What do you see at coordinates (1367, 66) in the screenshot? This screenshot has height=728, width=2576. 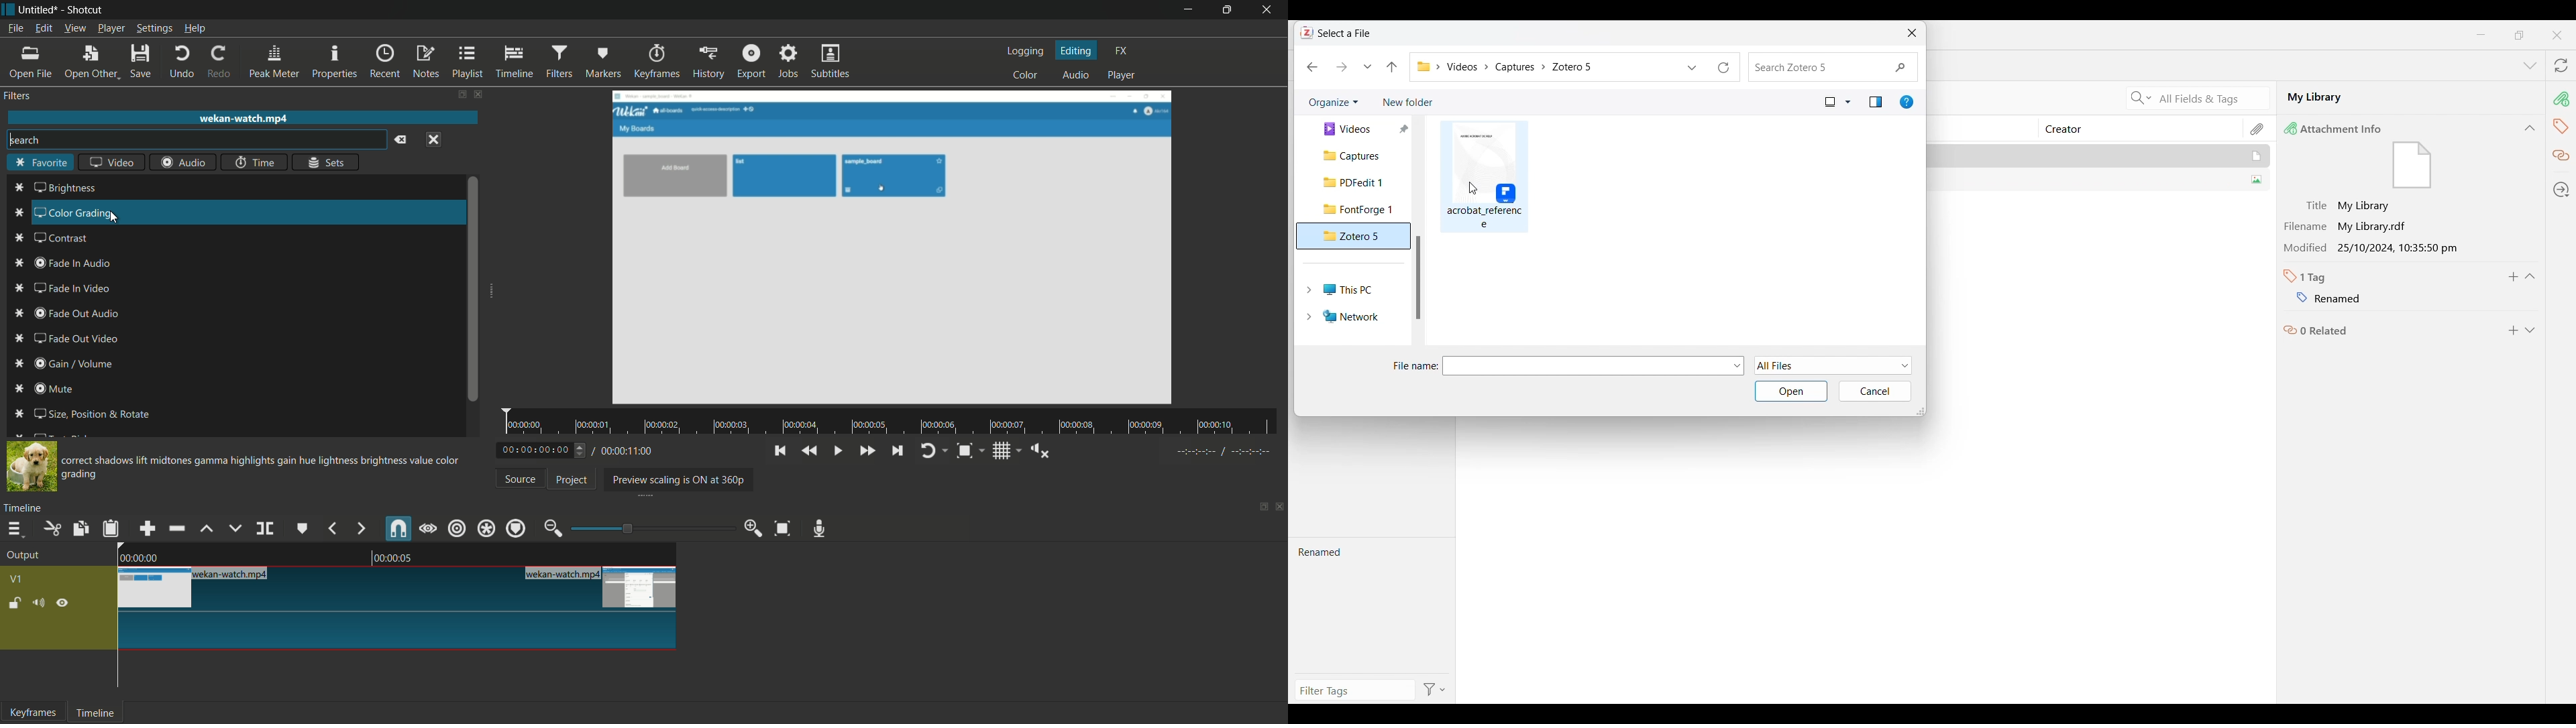 I see `Recent locations` at bounding box center [1367, 66].